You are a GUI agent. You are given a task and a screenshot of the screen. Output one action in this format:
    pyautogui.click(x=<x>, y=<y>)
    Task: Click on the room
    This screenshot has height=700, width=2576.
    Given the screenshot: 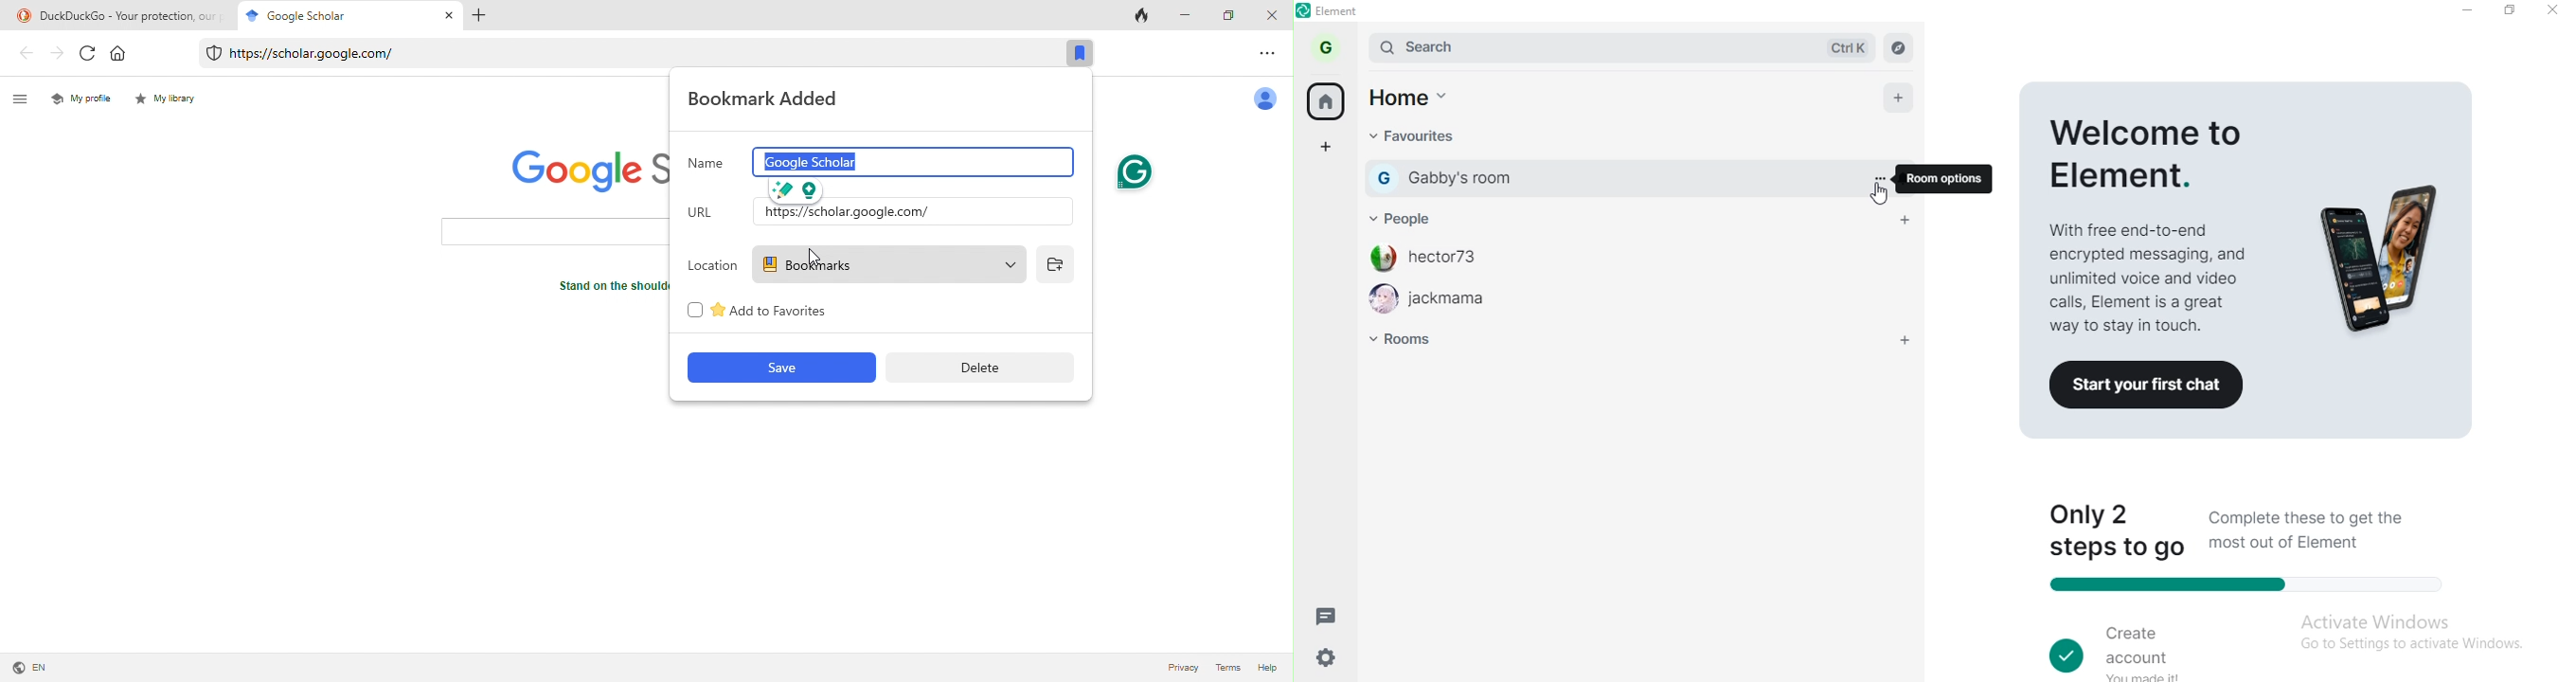 What is the action you would take?
    pyautogui.click(x=1412, y=347)
    